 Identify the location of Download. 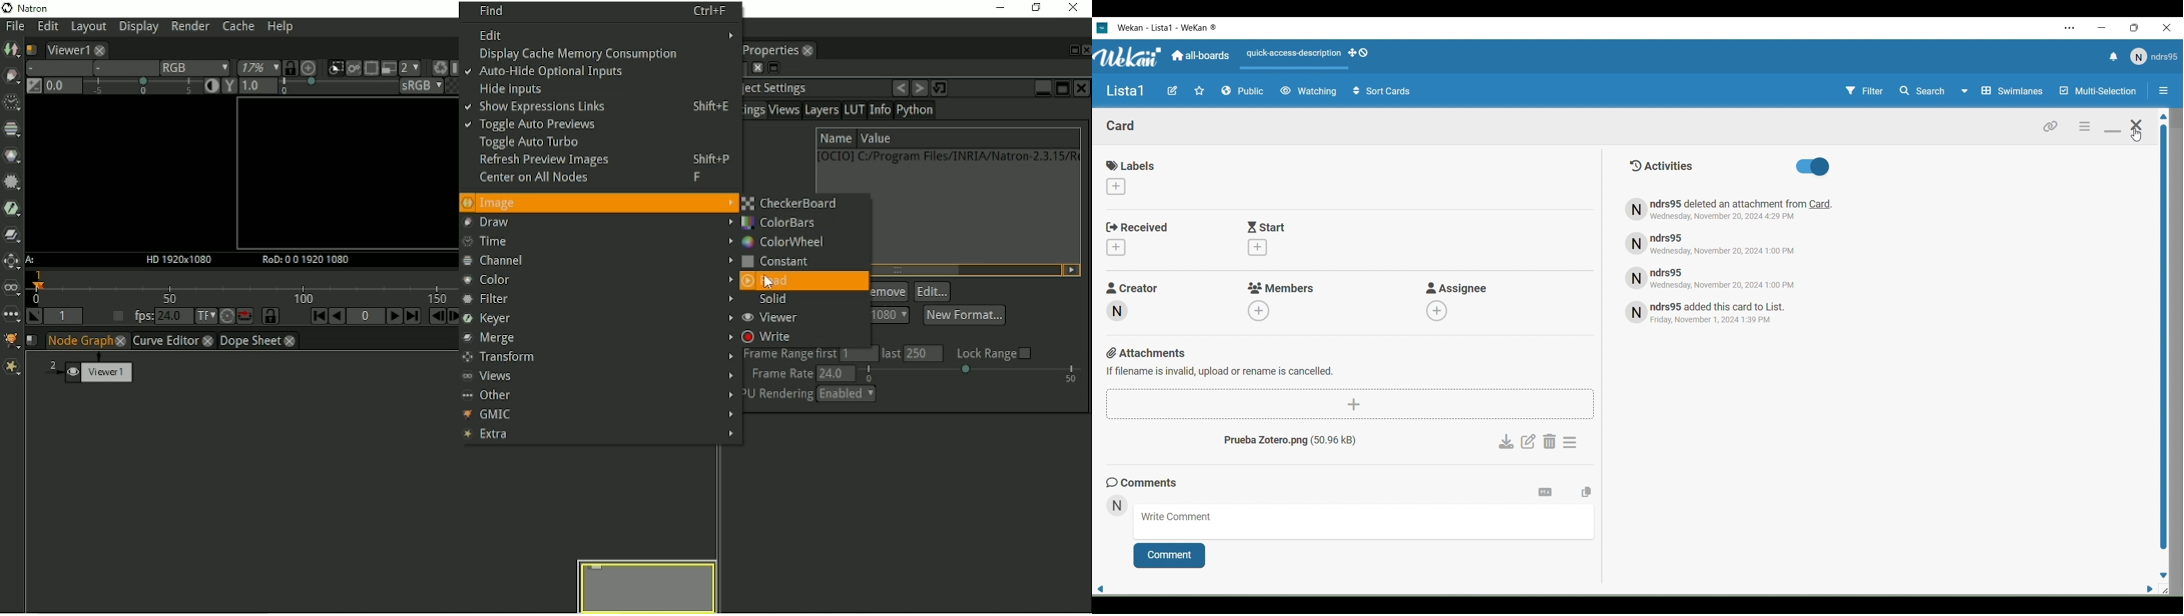
(1501, 442).